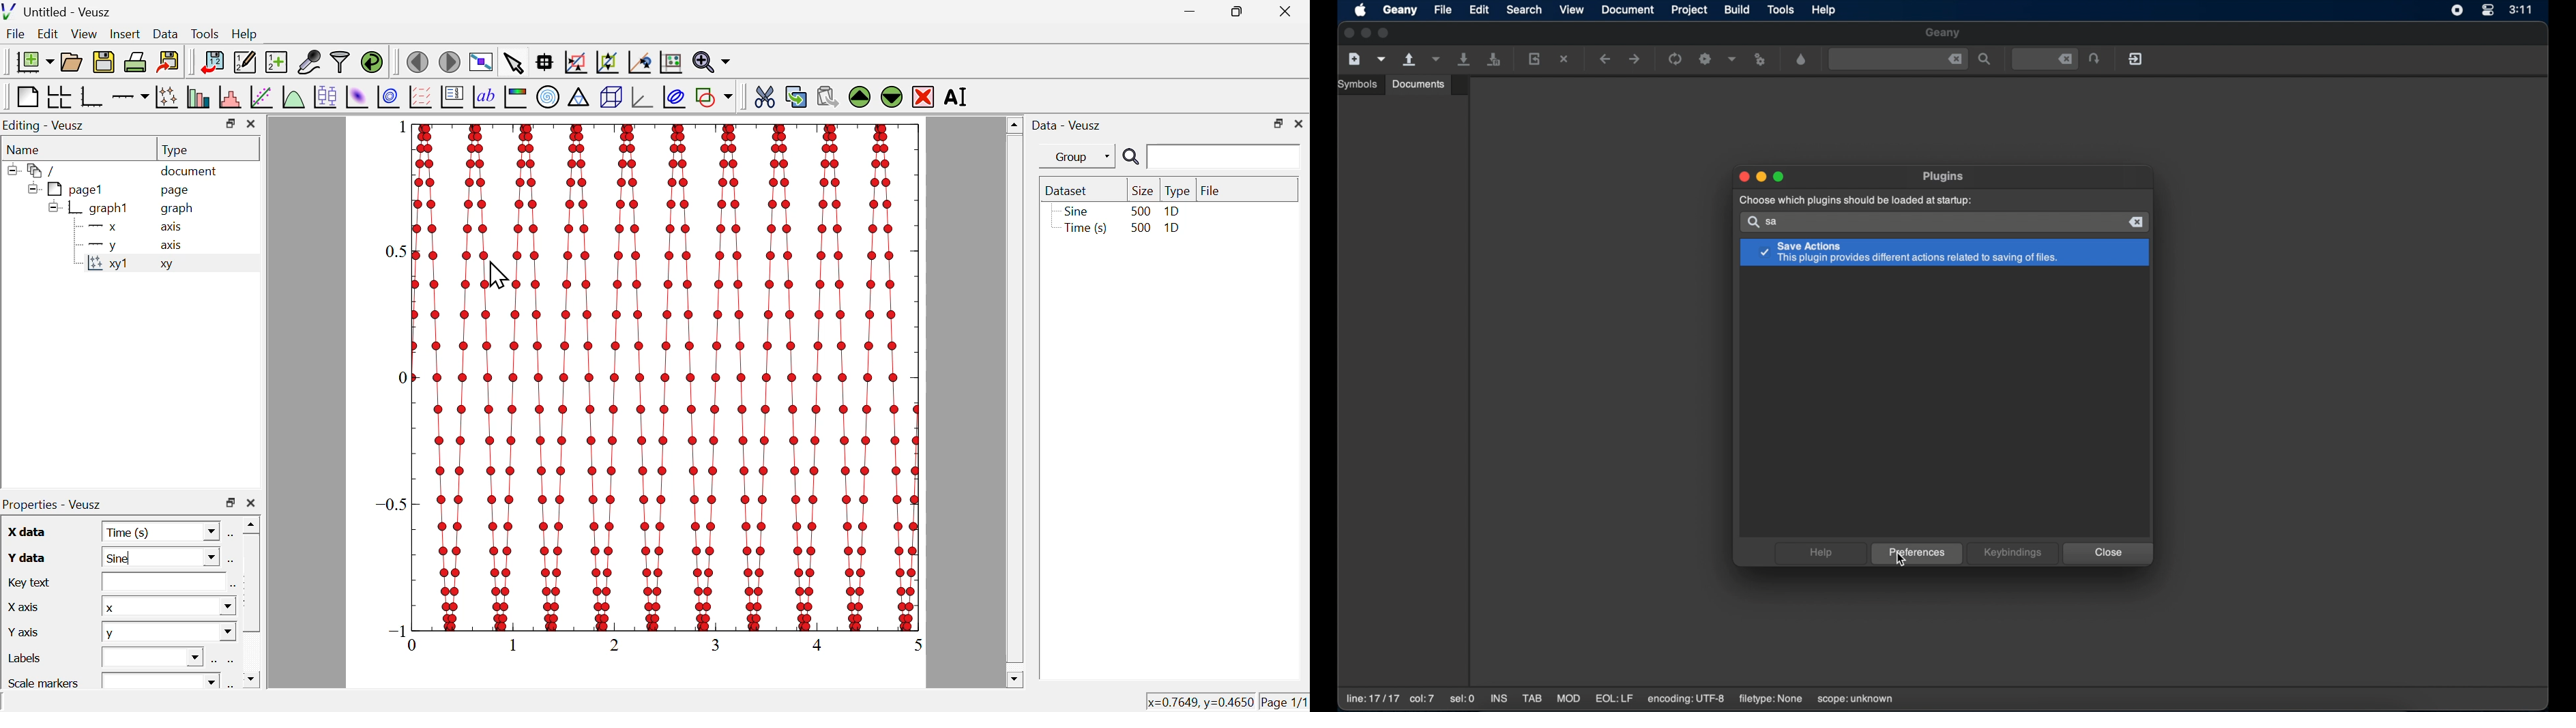 The height and width of the screenshot is (728, 2576). I want to click on 0.5, so click(399, 251).